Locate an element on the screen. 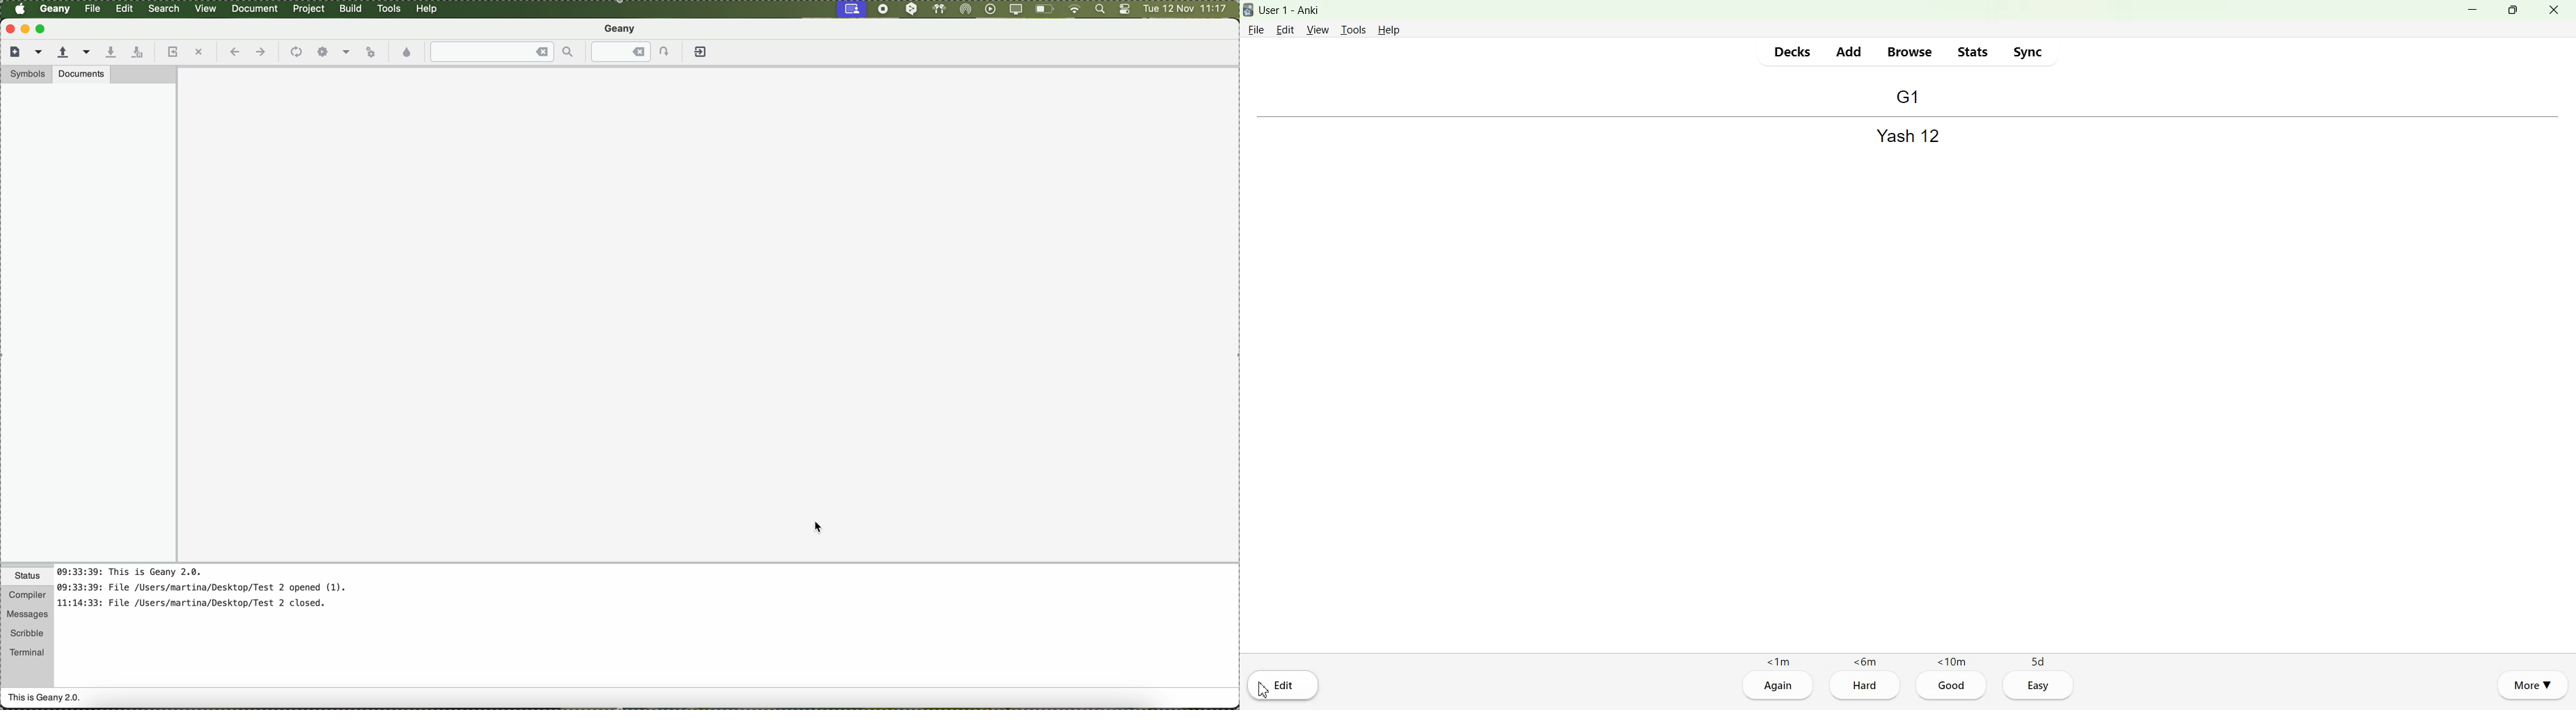  Decks is located at coordinates (1793, 52).